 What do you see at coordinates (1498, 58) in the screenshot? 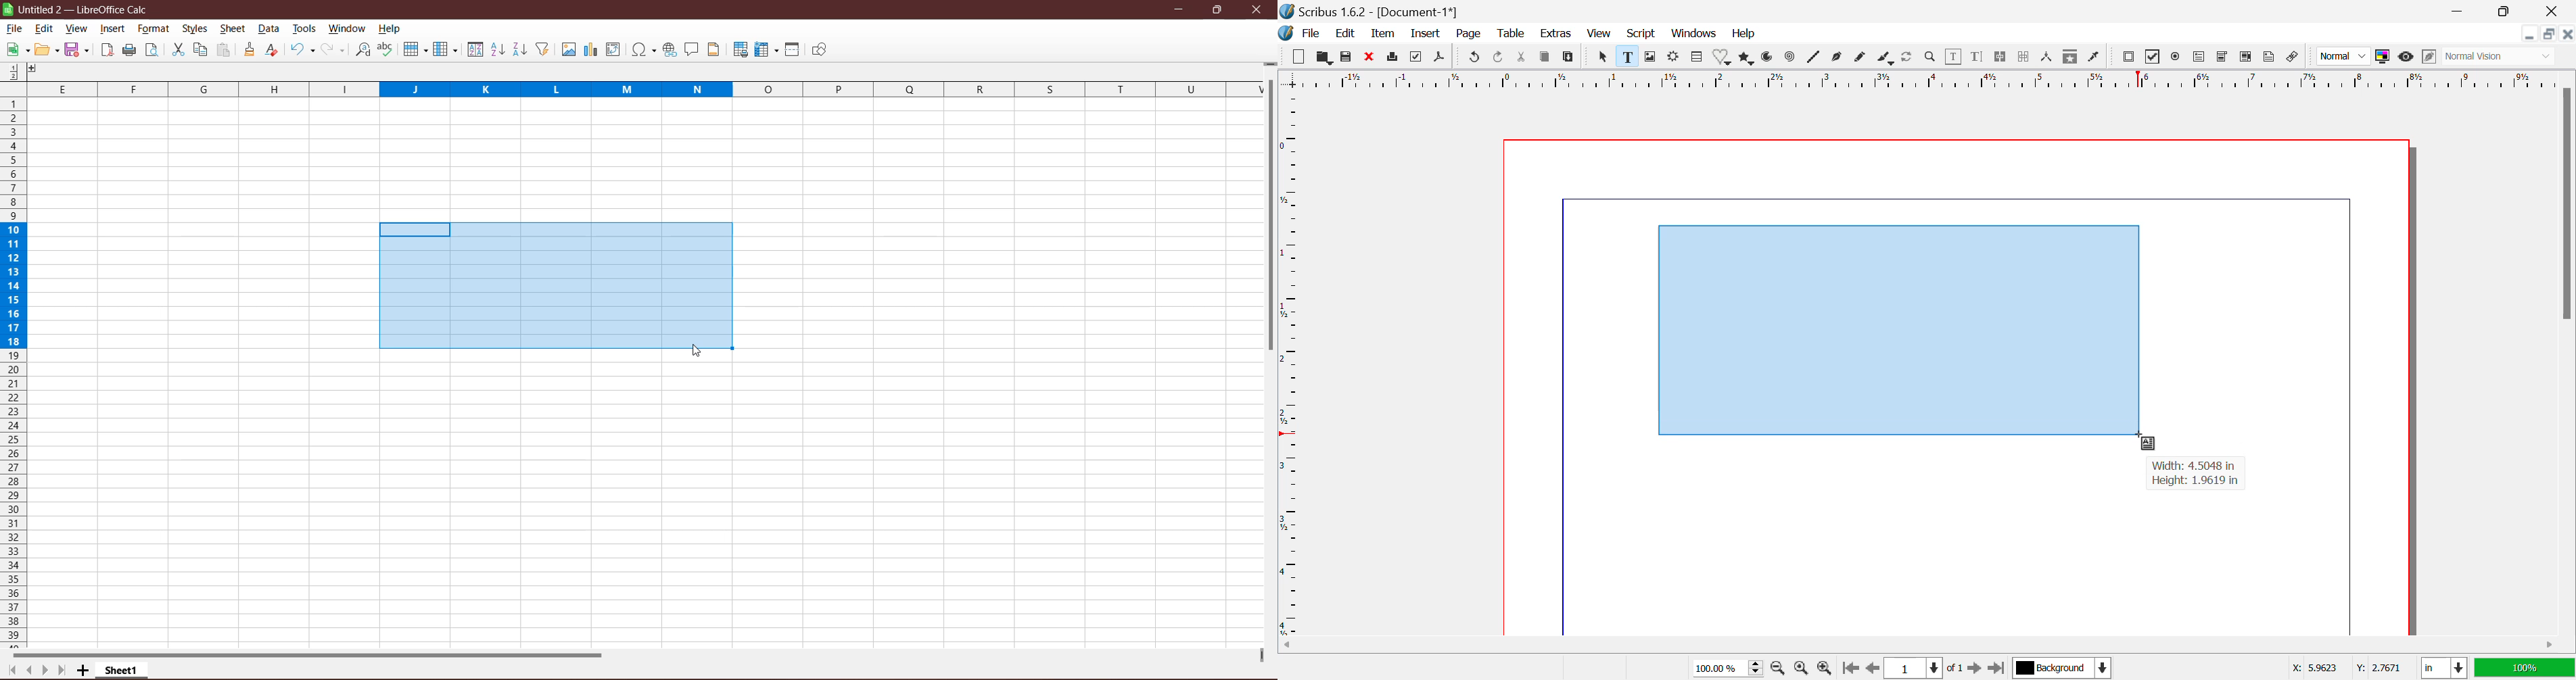
I see `Redo` at bounding box center [1498, 58].